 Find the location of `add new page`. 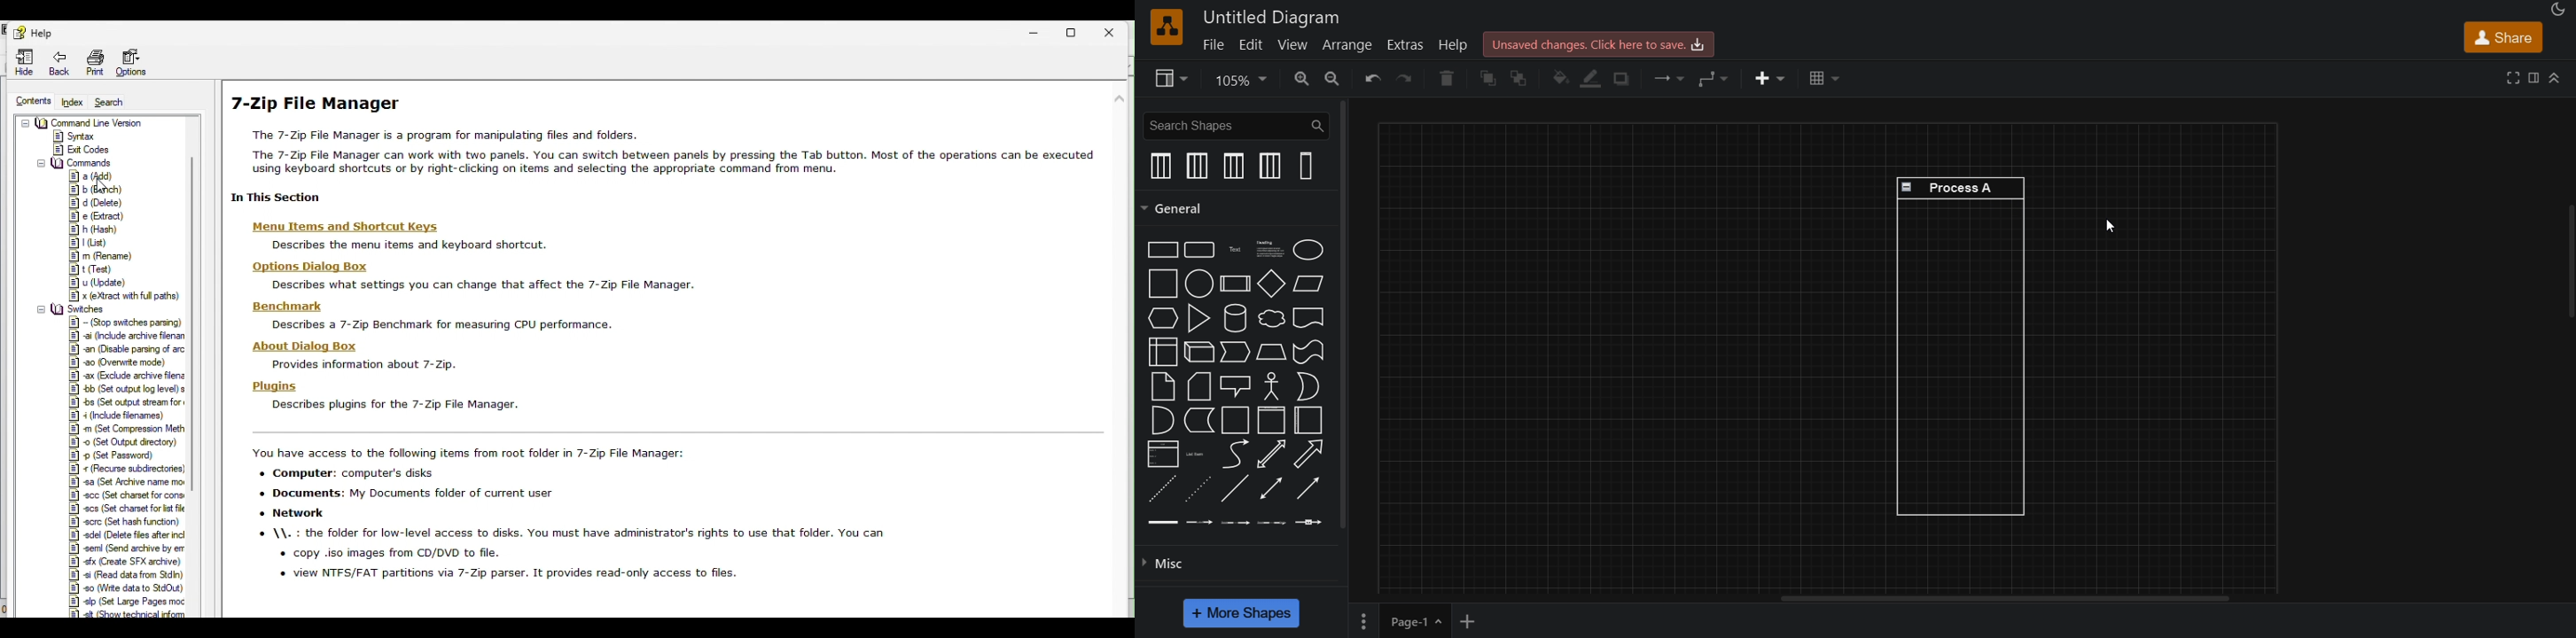

add new page is located at coordinates (1478, 620).